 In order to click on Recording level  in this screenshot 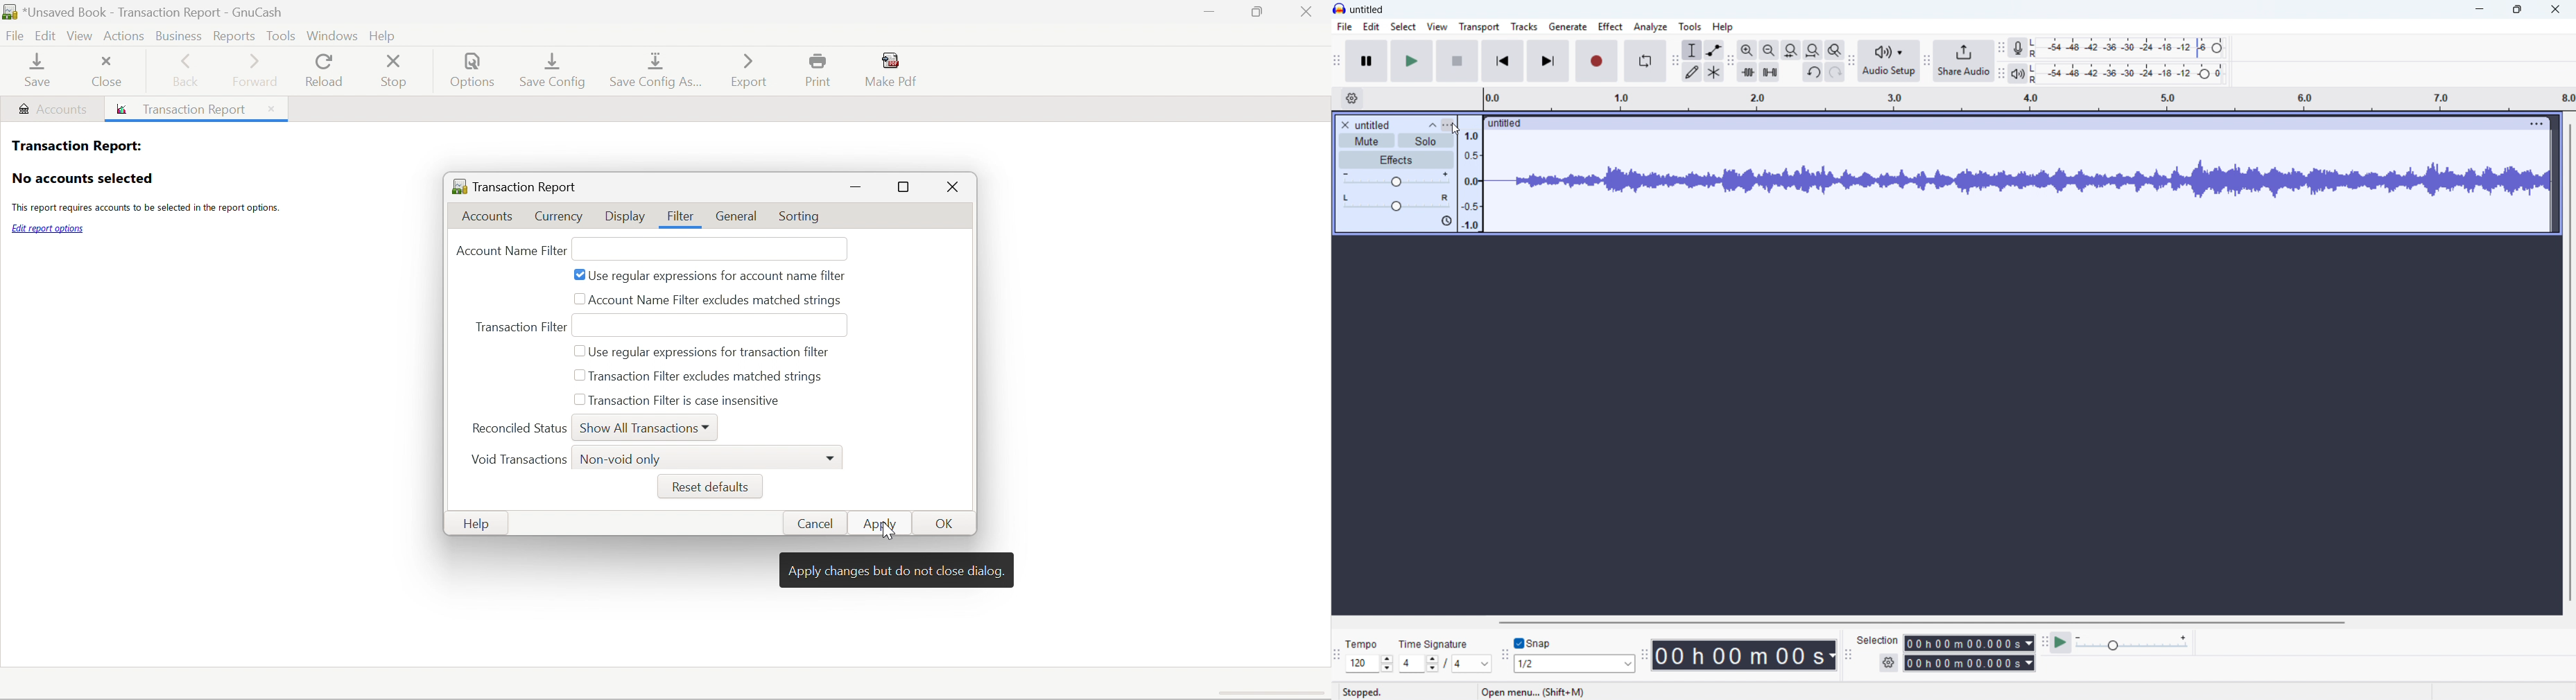, I will do `click(2132, 47)`.